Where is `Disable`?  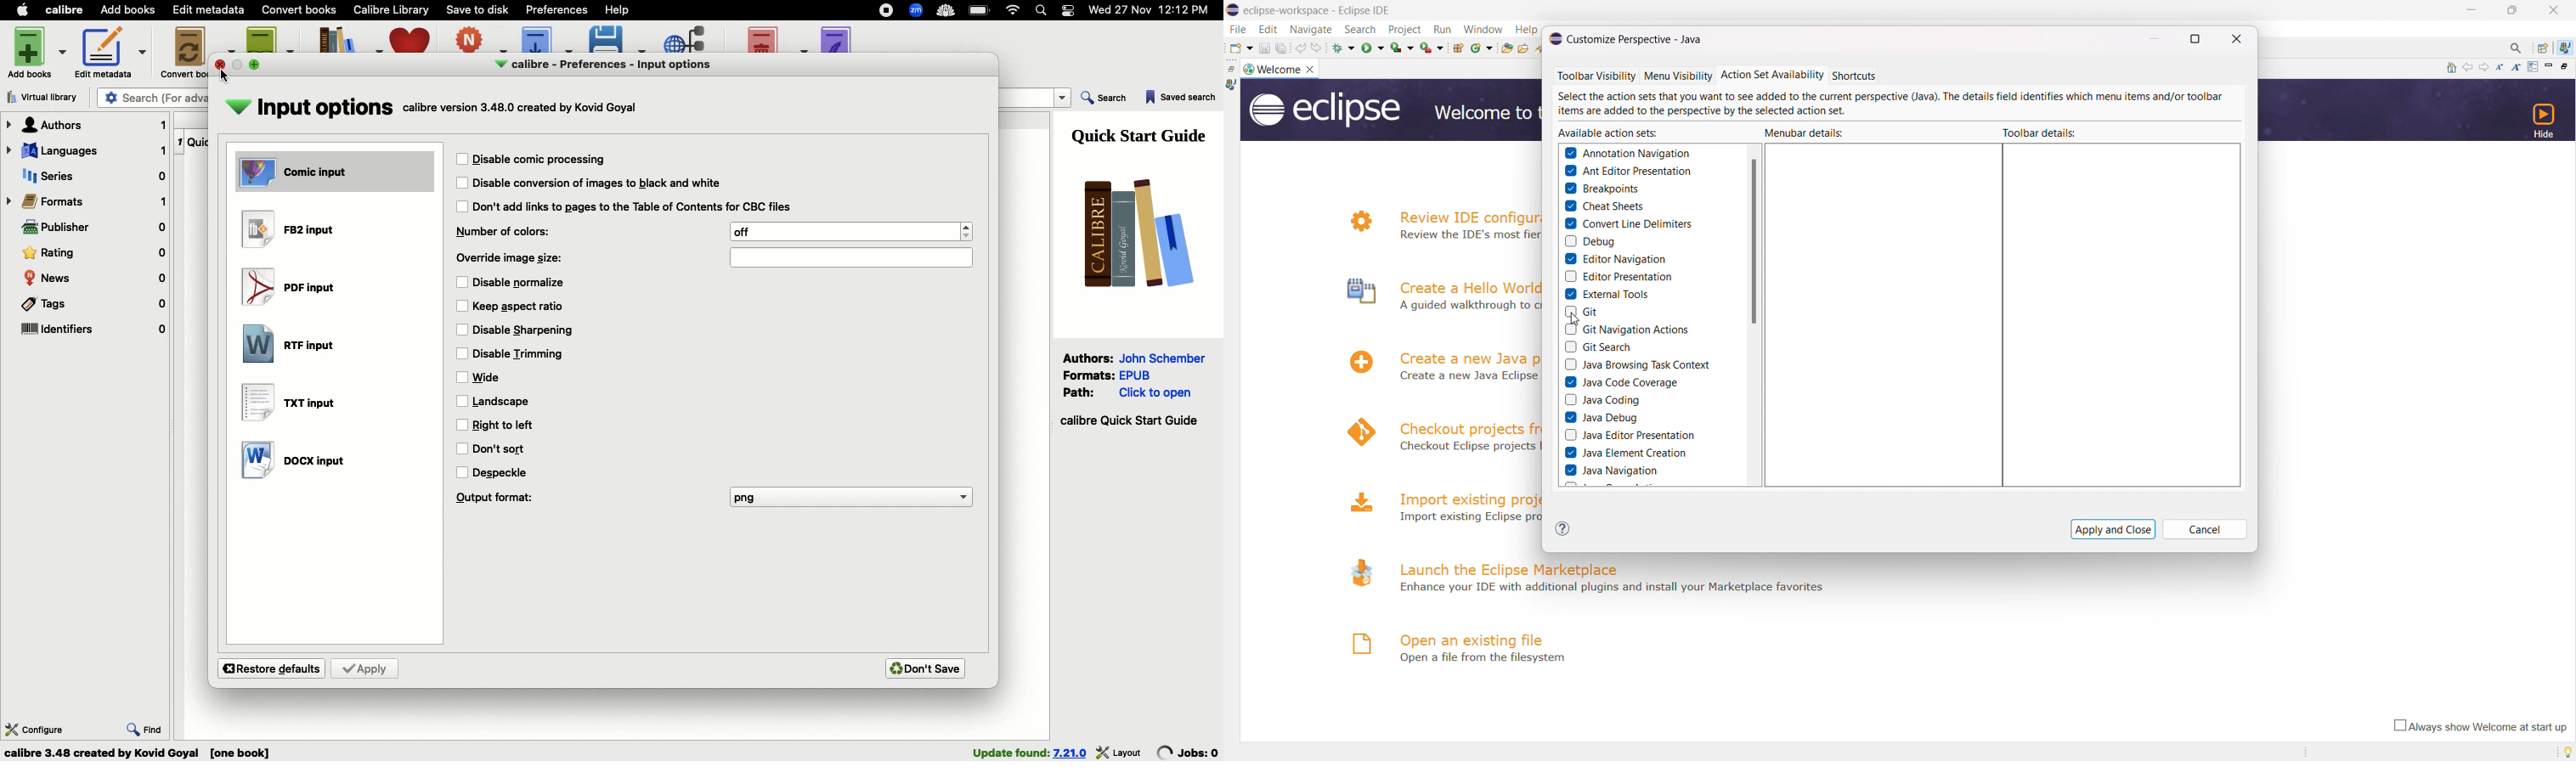 Disable is located at coordinates (522, 283).